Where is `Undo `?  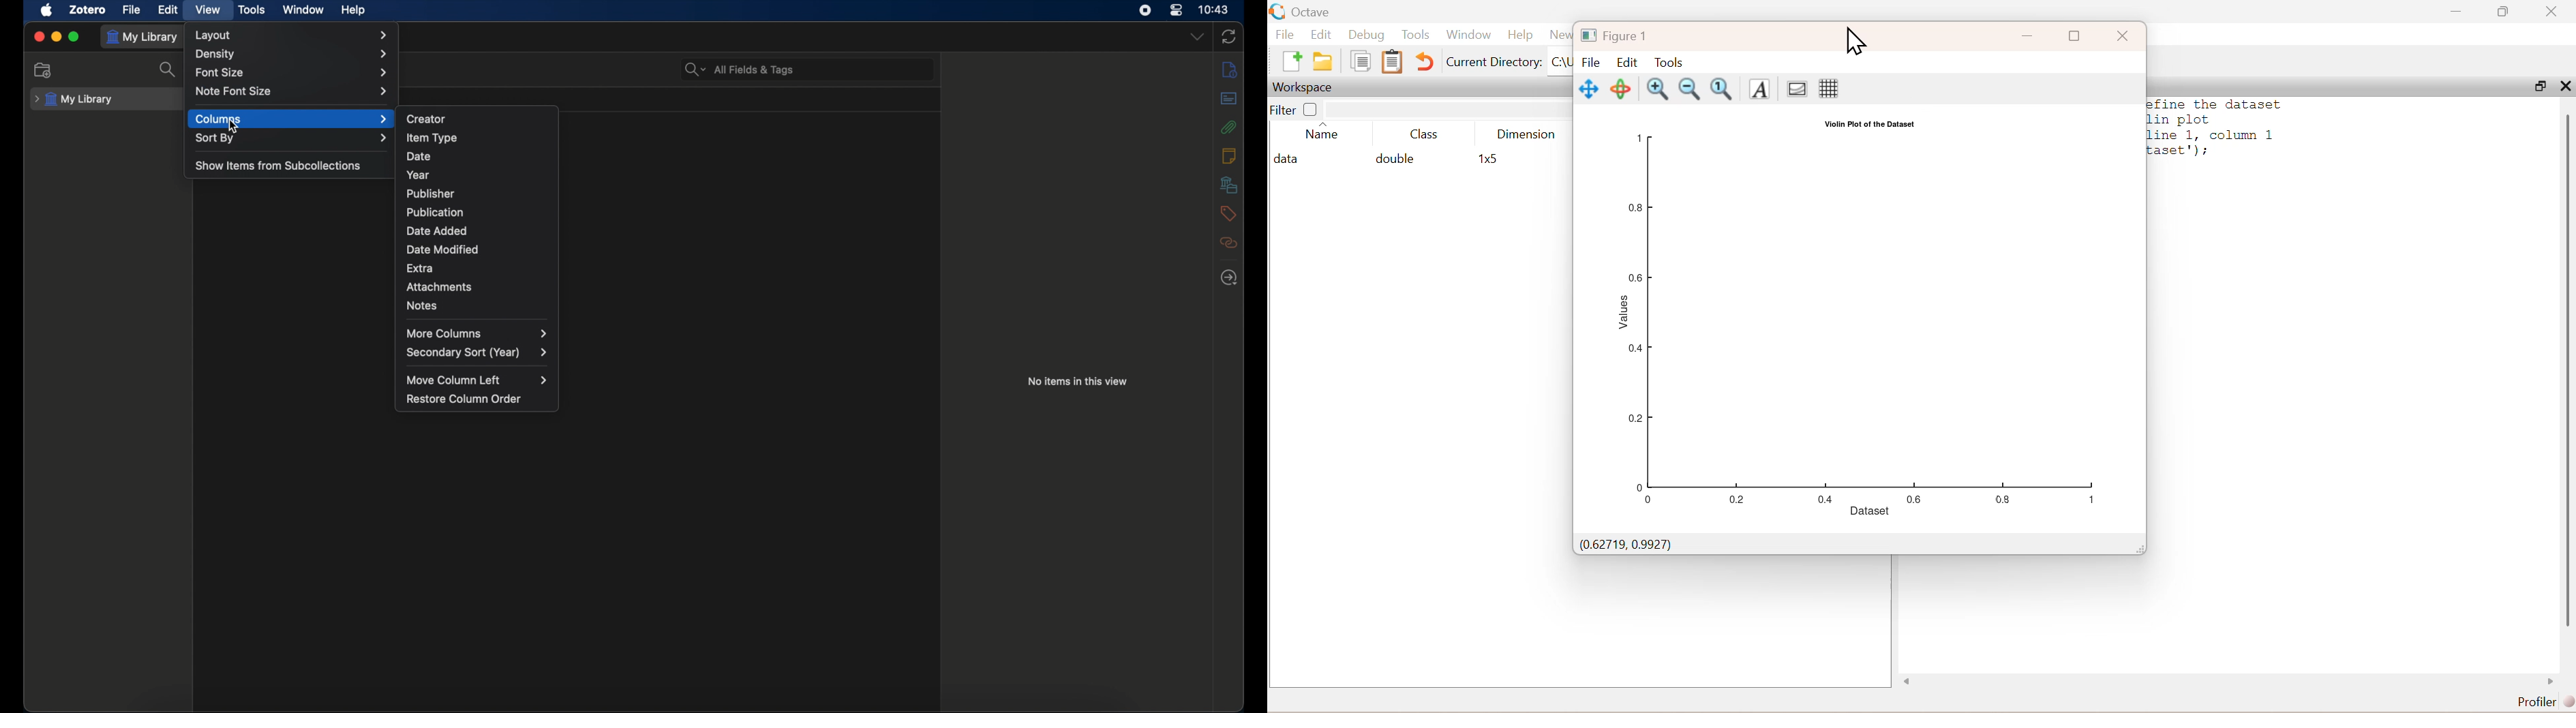
Undo  is located at coordinates (1424, 61).